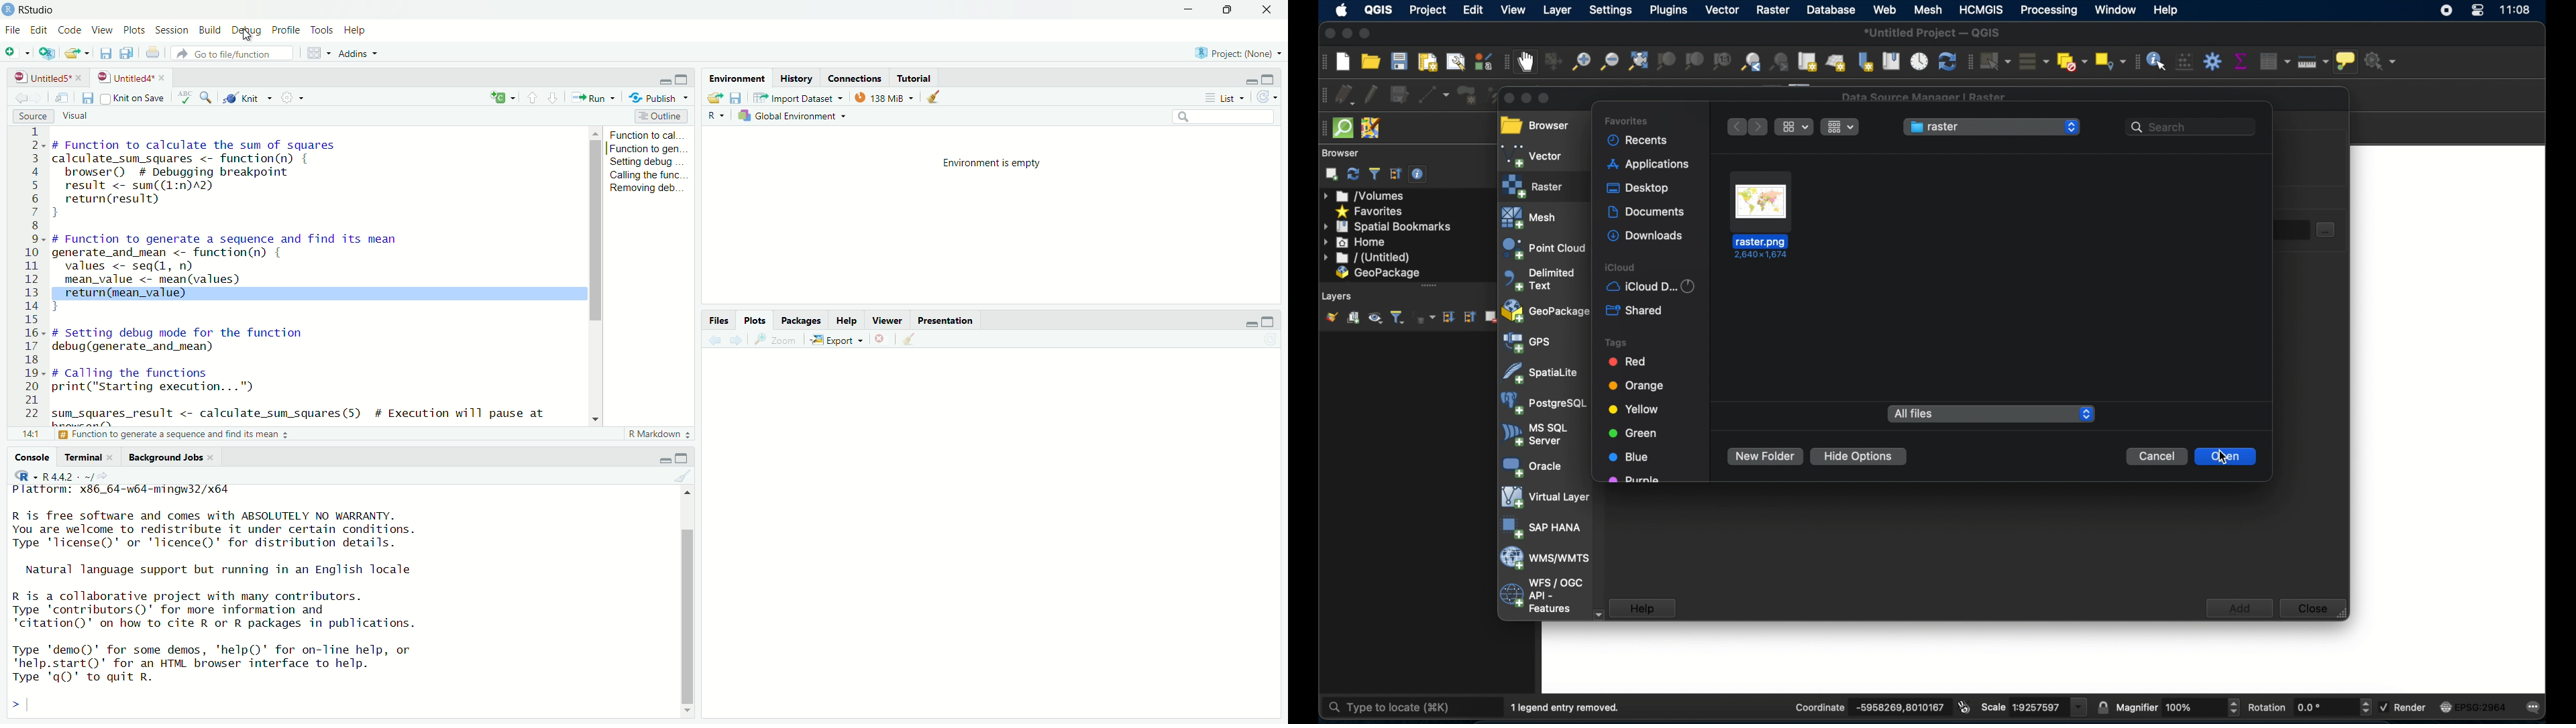 The height and width of the screenshot is (728, 2576). What do you see at coordinates (284, 29) in the screenshot?
I see `profile` at bounding box center [284, 29].